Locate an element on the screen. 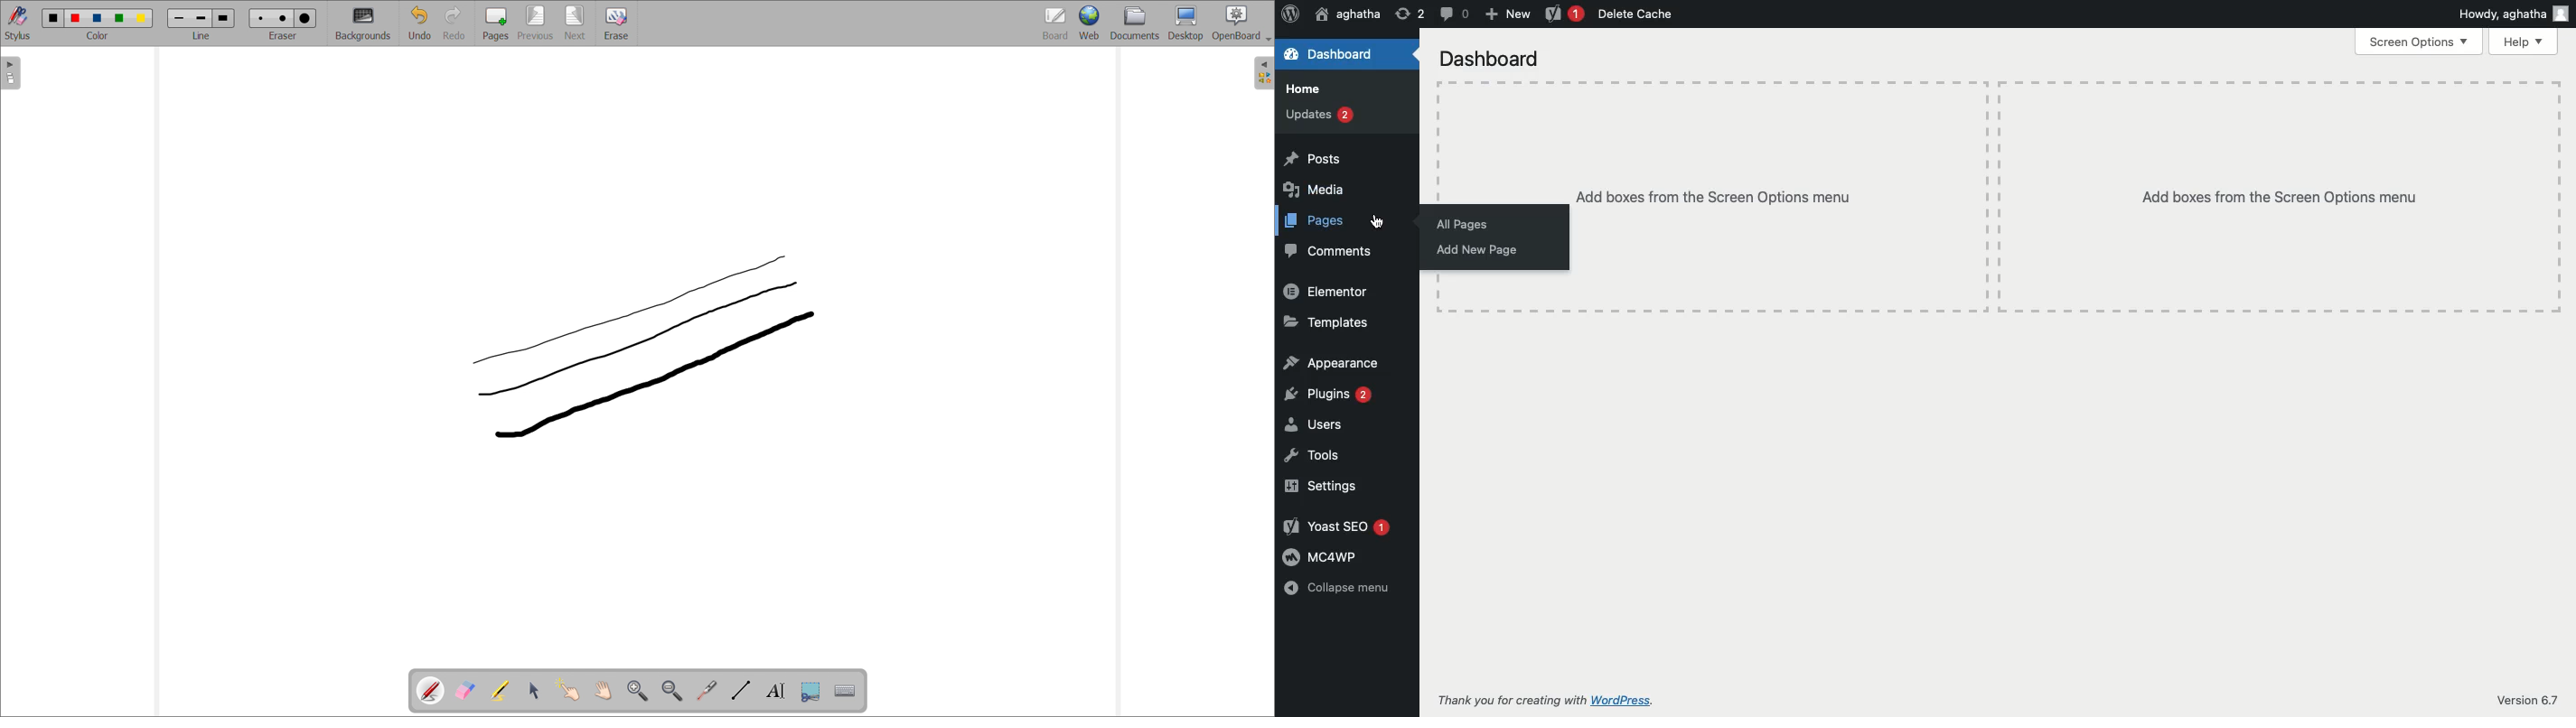 Image resolution: width=2576 pixels, height=728 pixels. Add boxes from the screen options menu is located at coordinates (2066, 197).